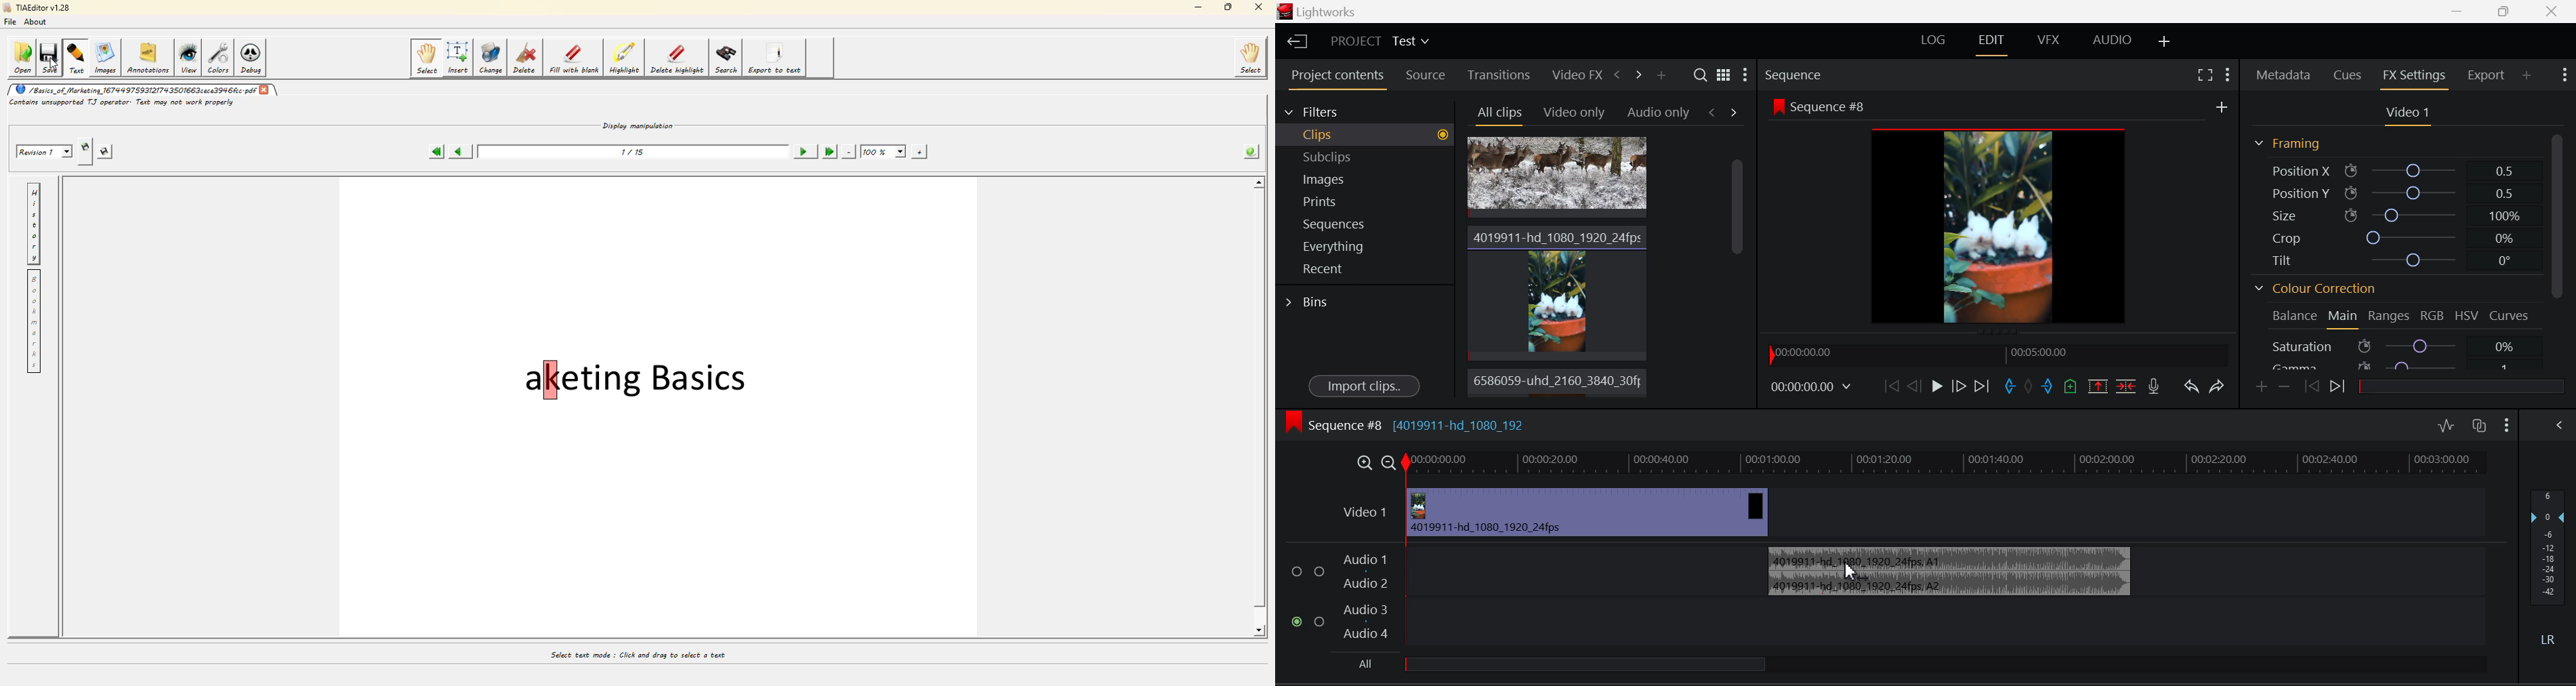  Describe the element at coordinates (1661, 75) in the screenshot. I see `Add Panel` at that location.